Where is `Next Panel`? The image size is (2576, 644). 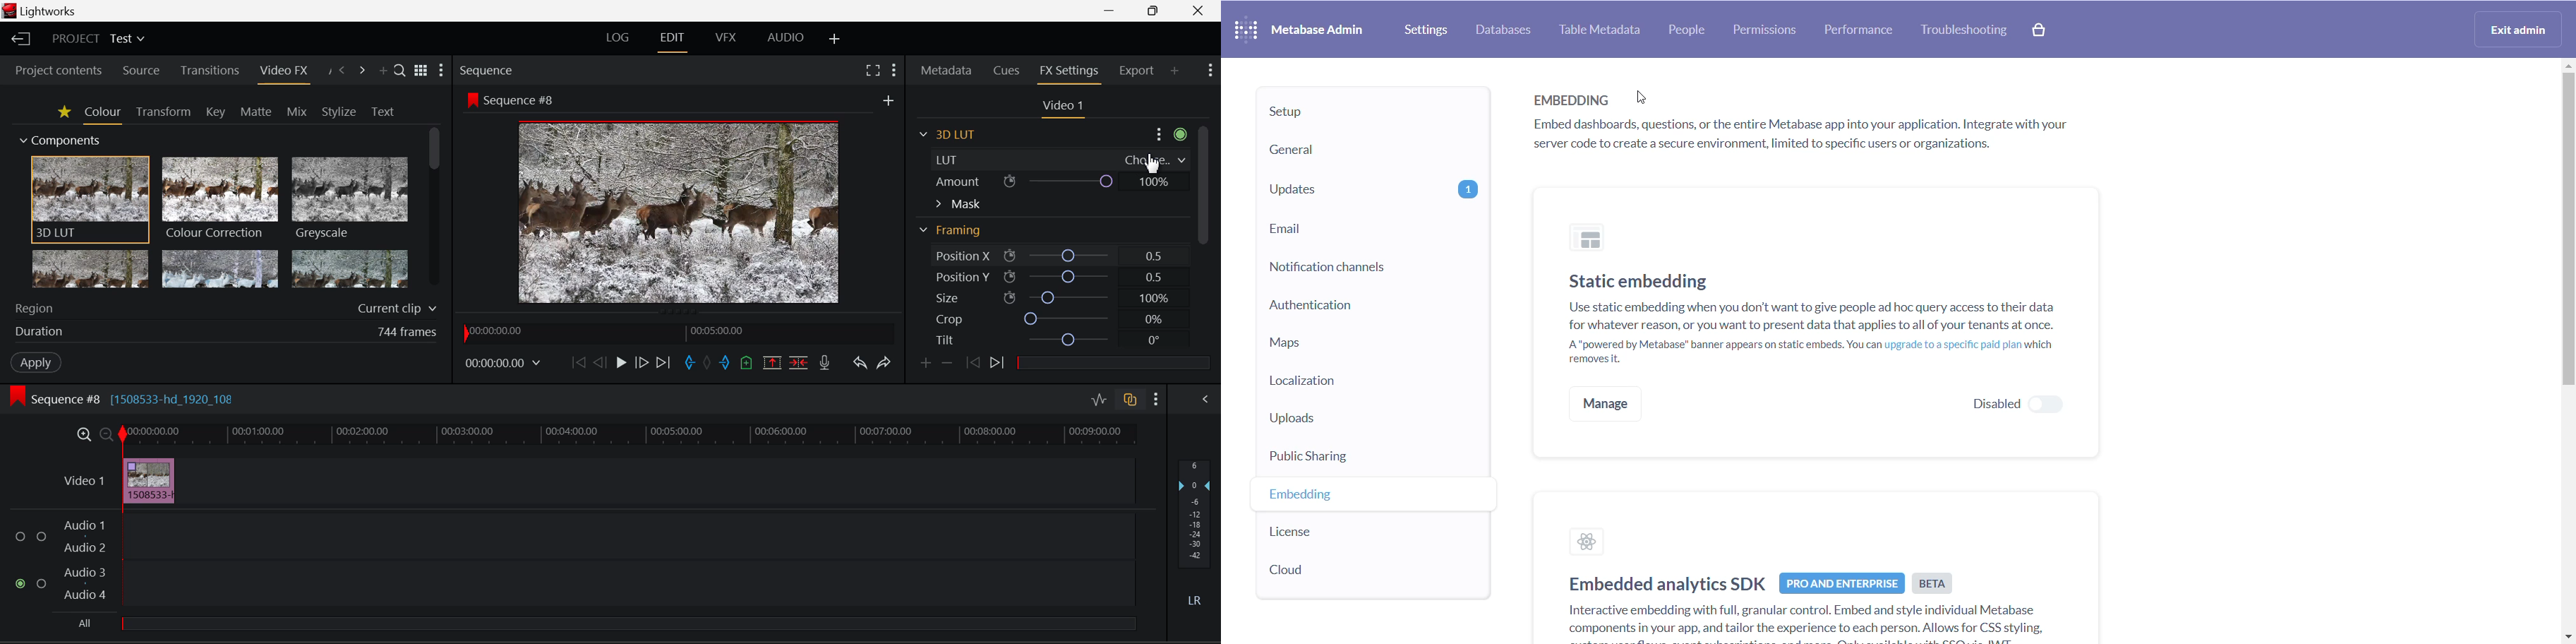 Next Panel is located at coordinates (363, 69).